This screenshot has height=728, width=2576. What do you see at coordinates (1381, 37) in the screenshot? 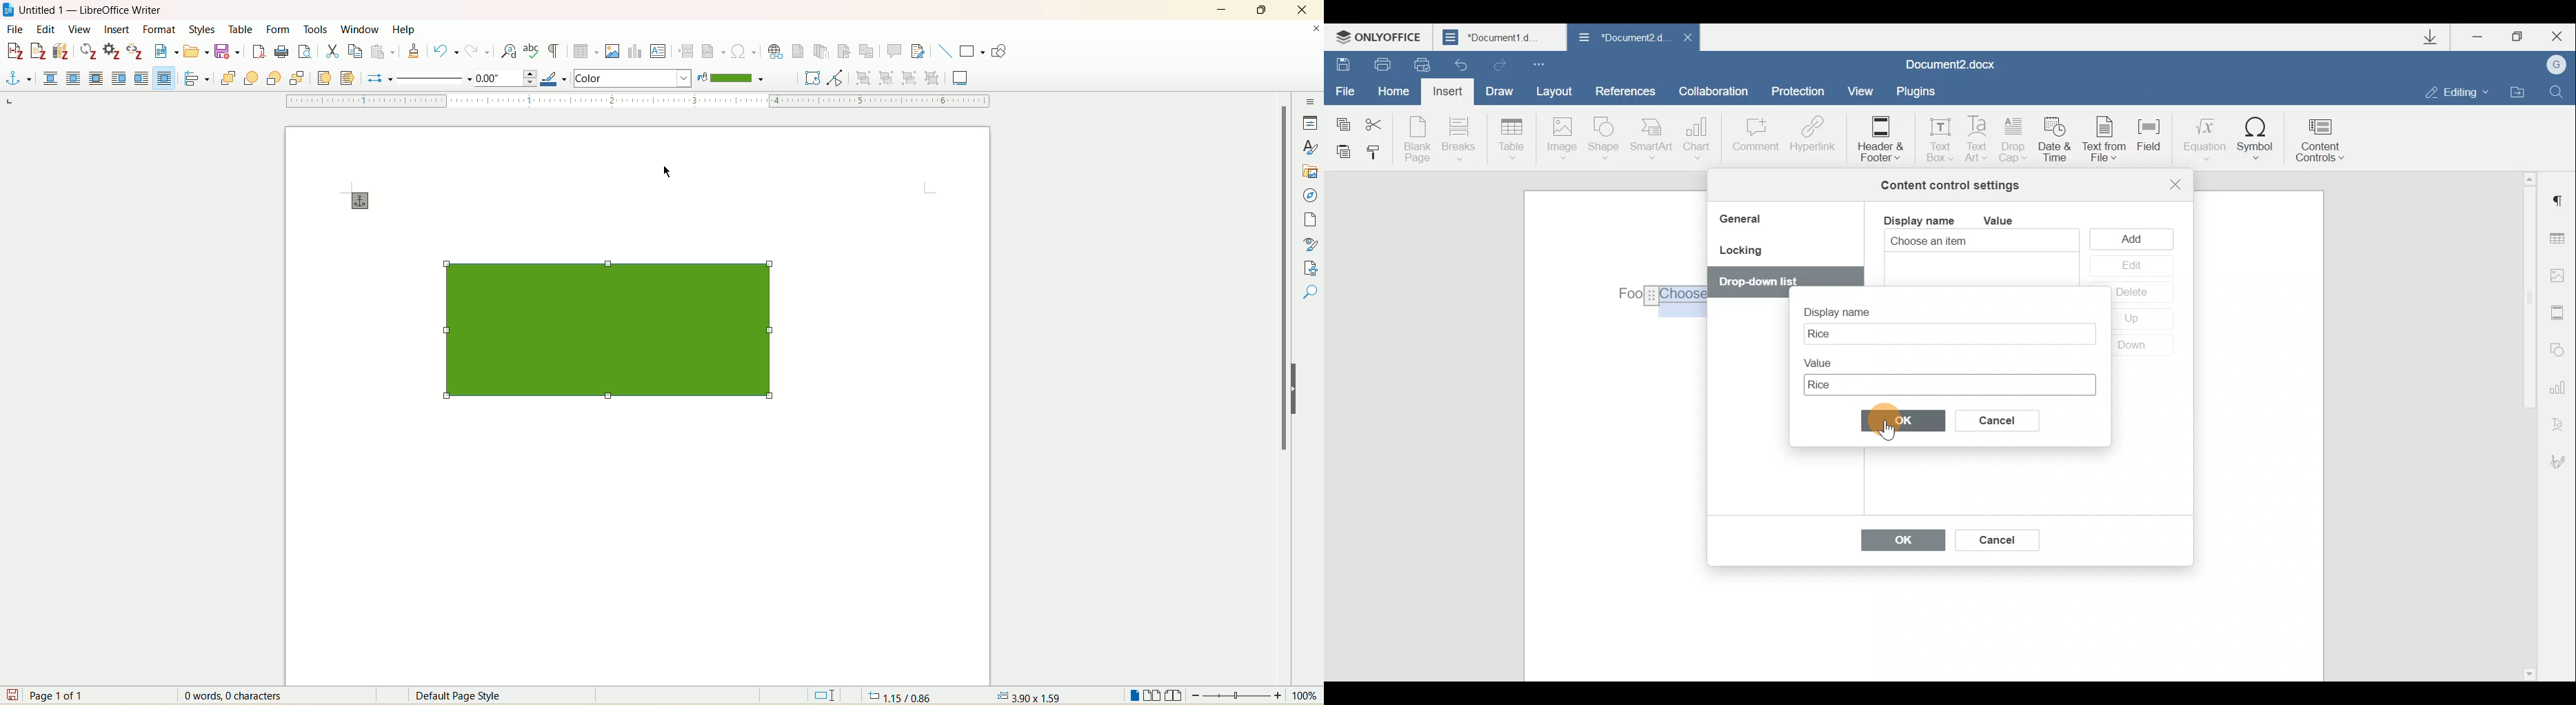
I see `ONLYOFFICE` at bounding box center [1381, 37].